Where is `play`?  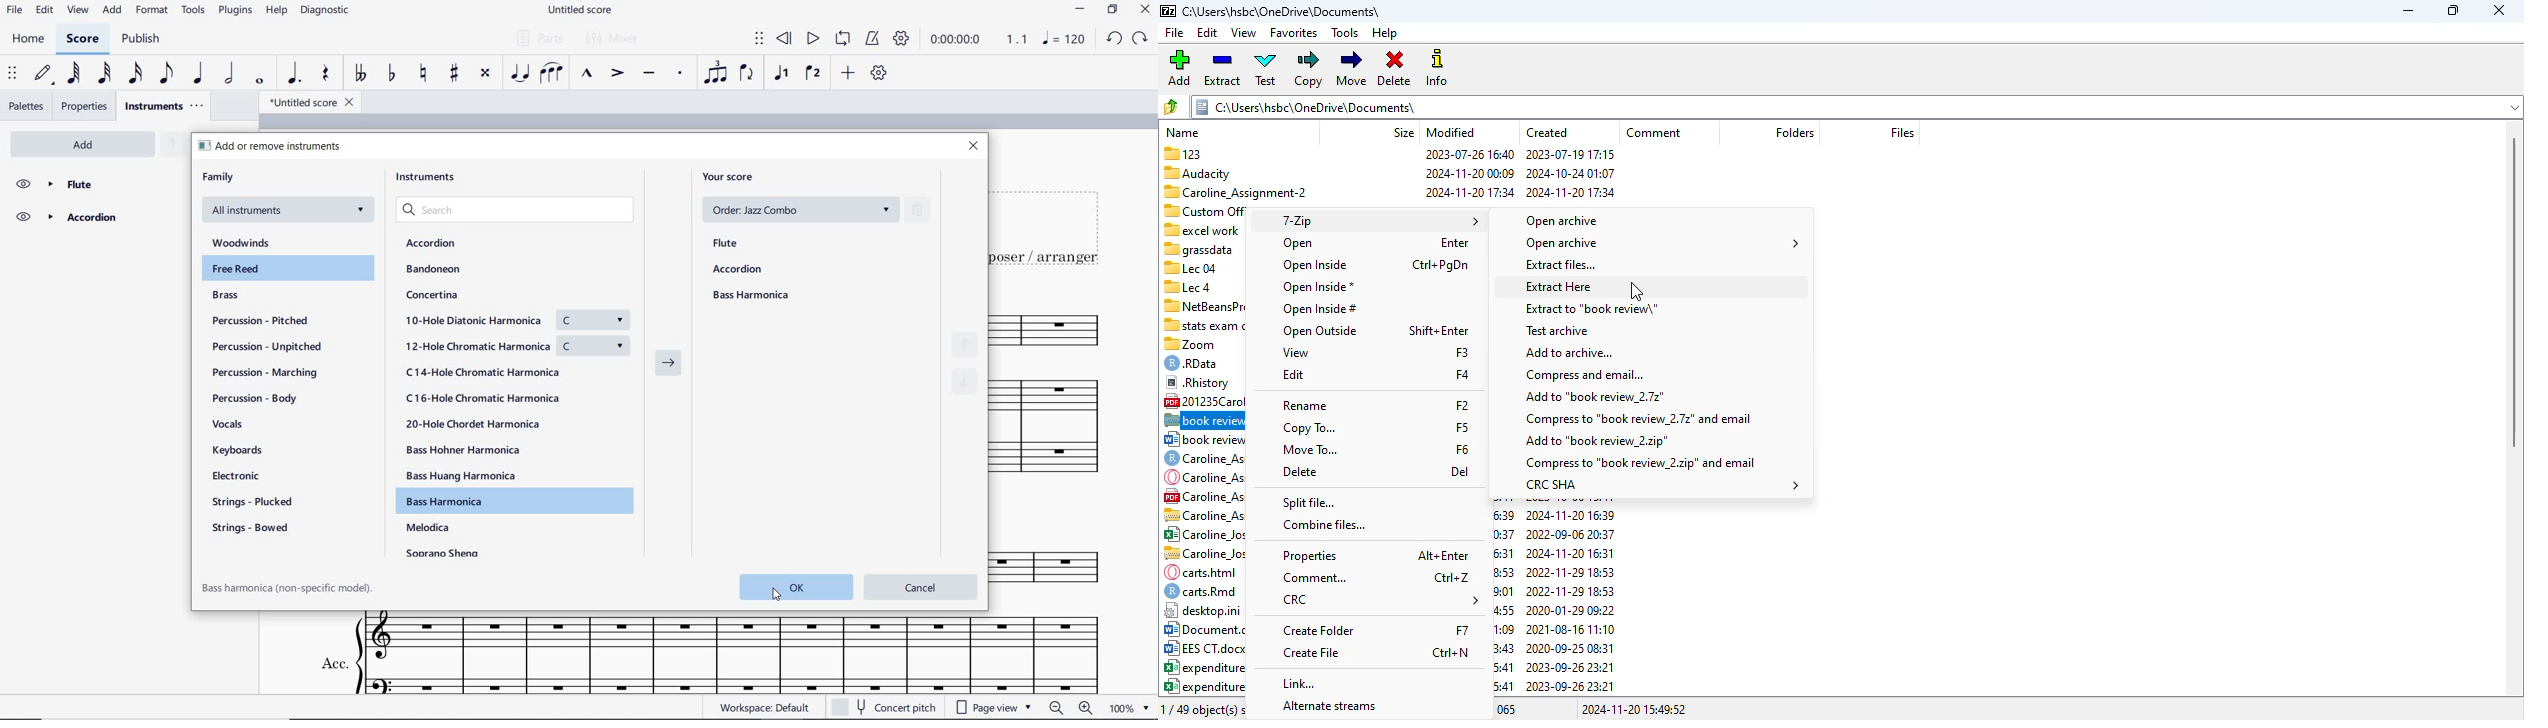
play is located at coordinates (813, 41).